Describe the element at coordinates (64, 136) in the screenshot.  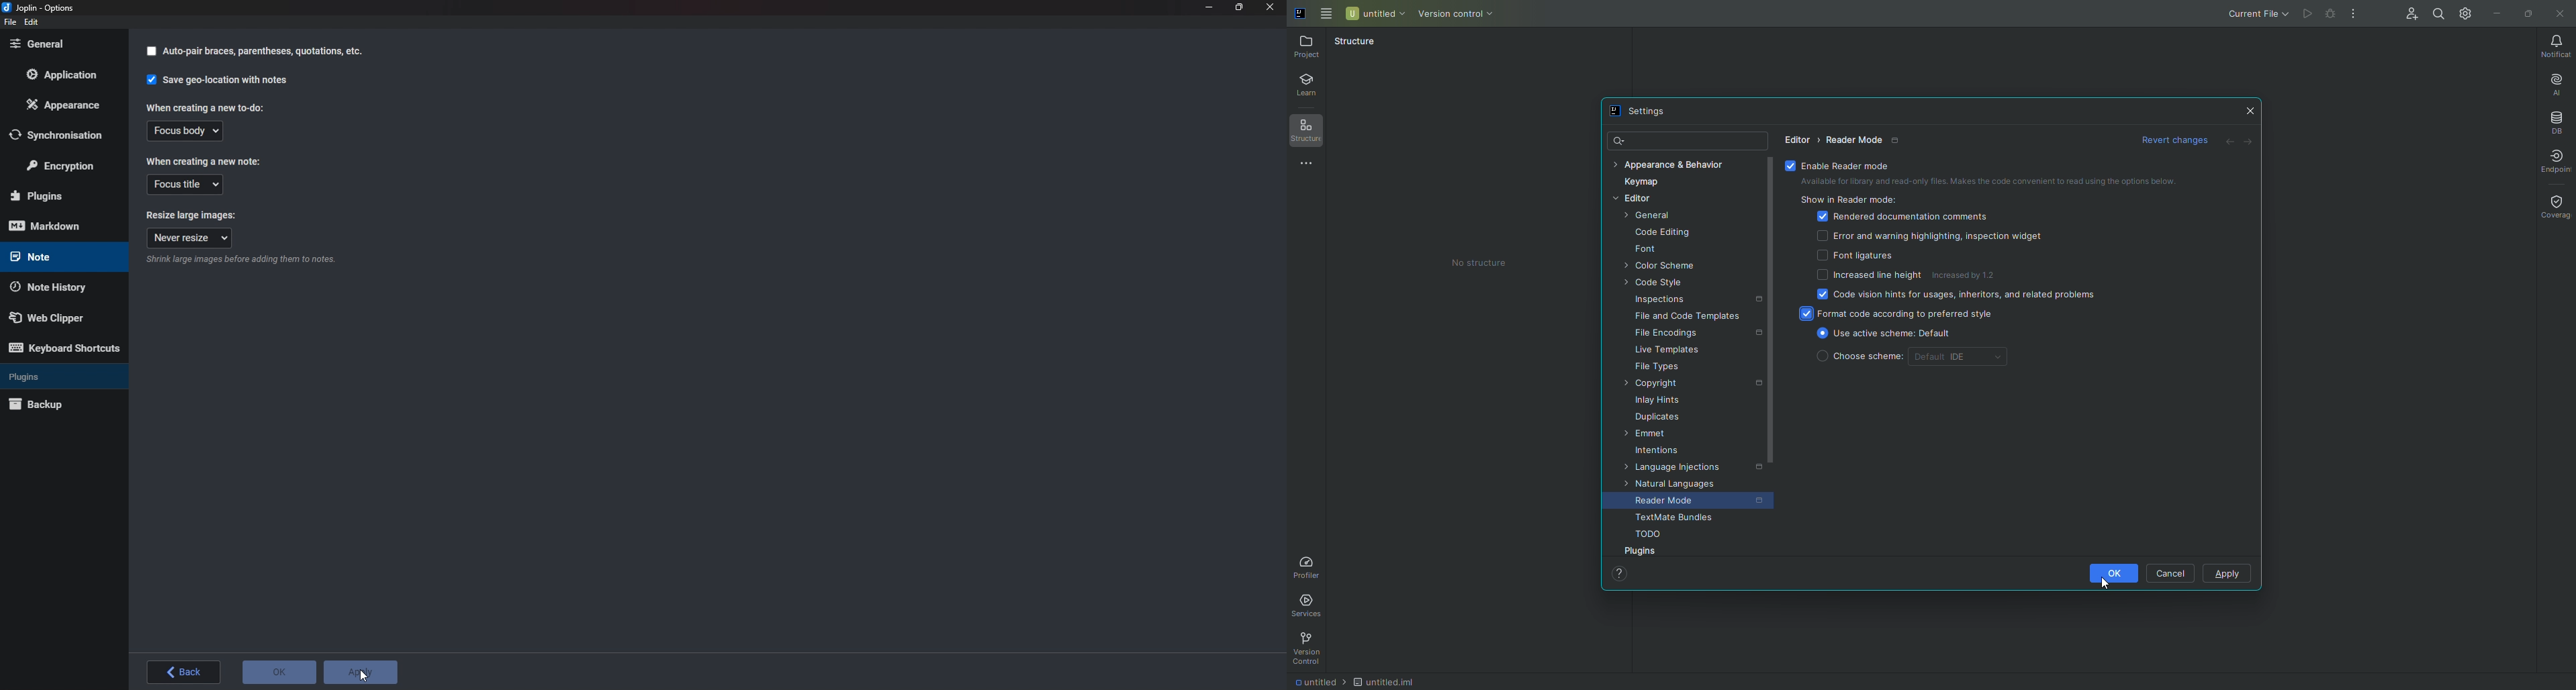
I see `Synchronization` at that location.